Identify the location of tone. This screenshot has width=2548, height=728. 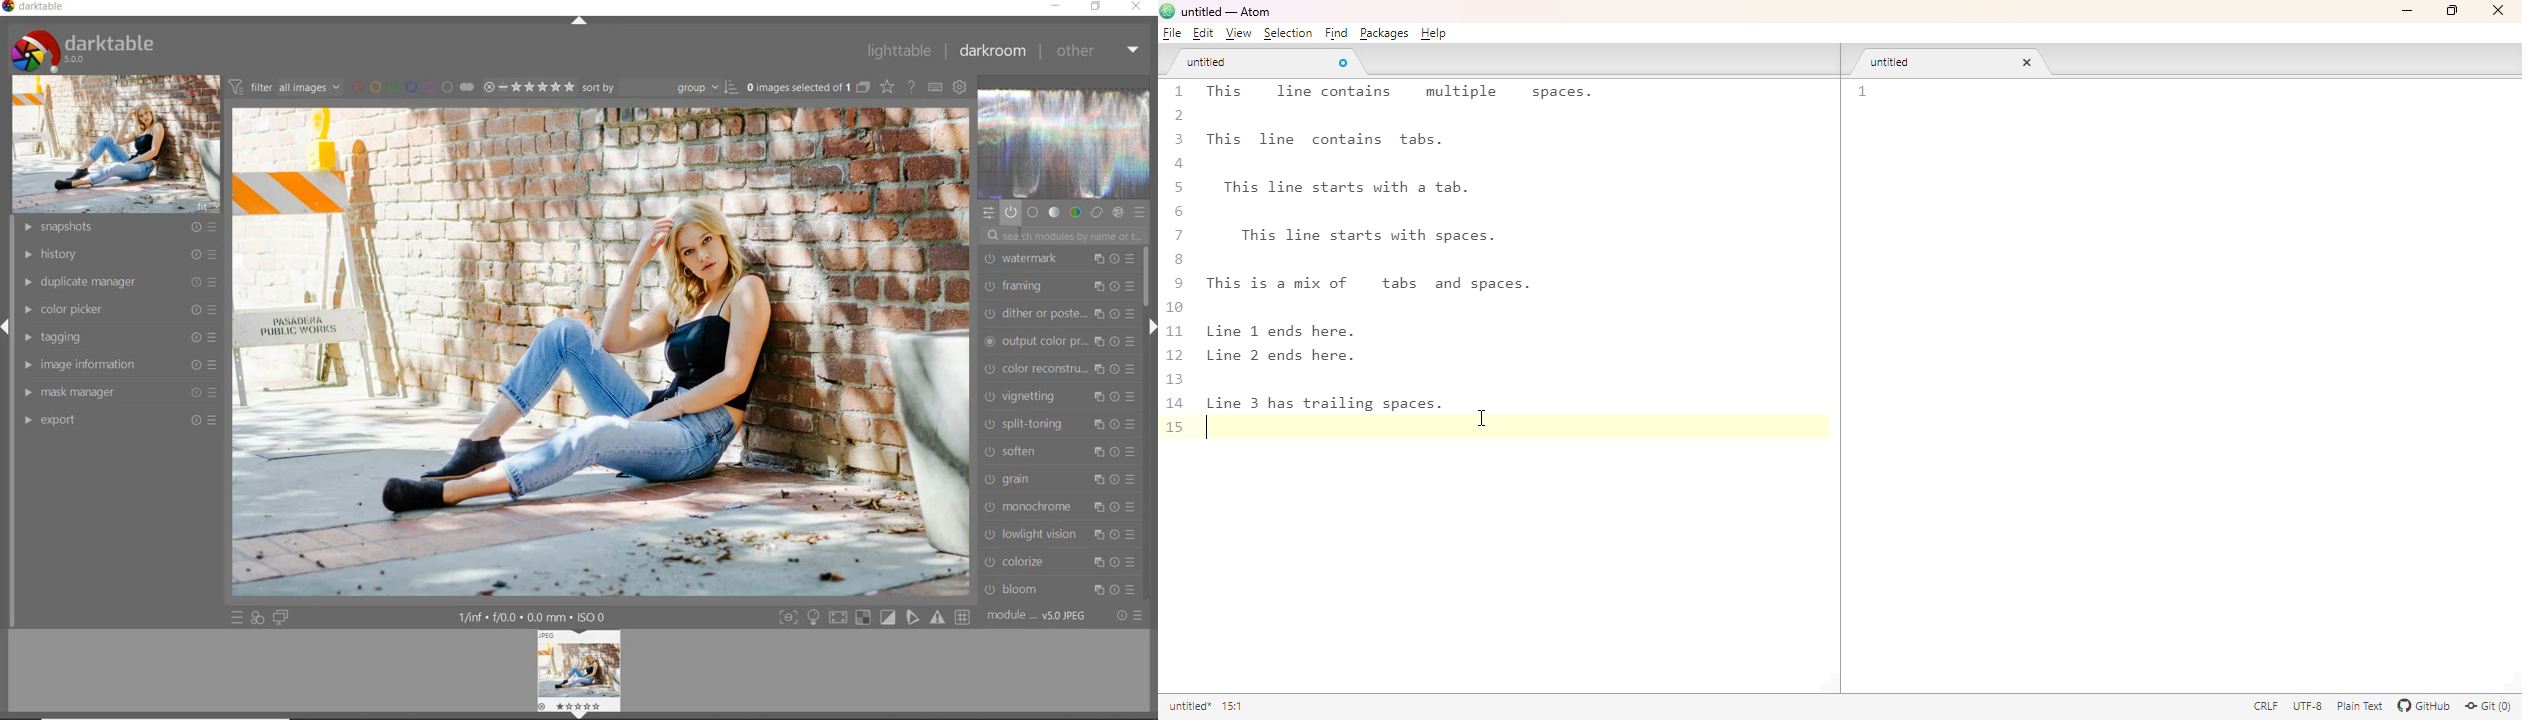
(1055, 211).